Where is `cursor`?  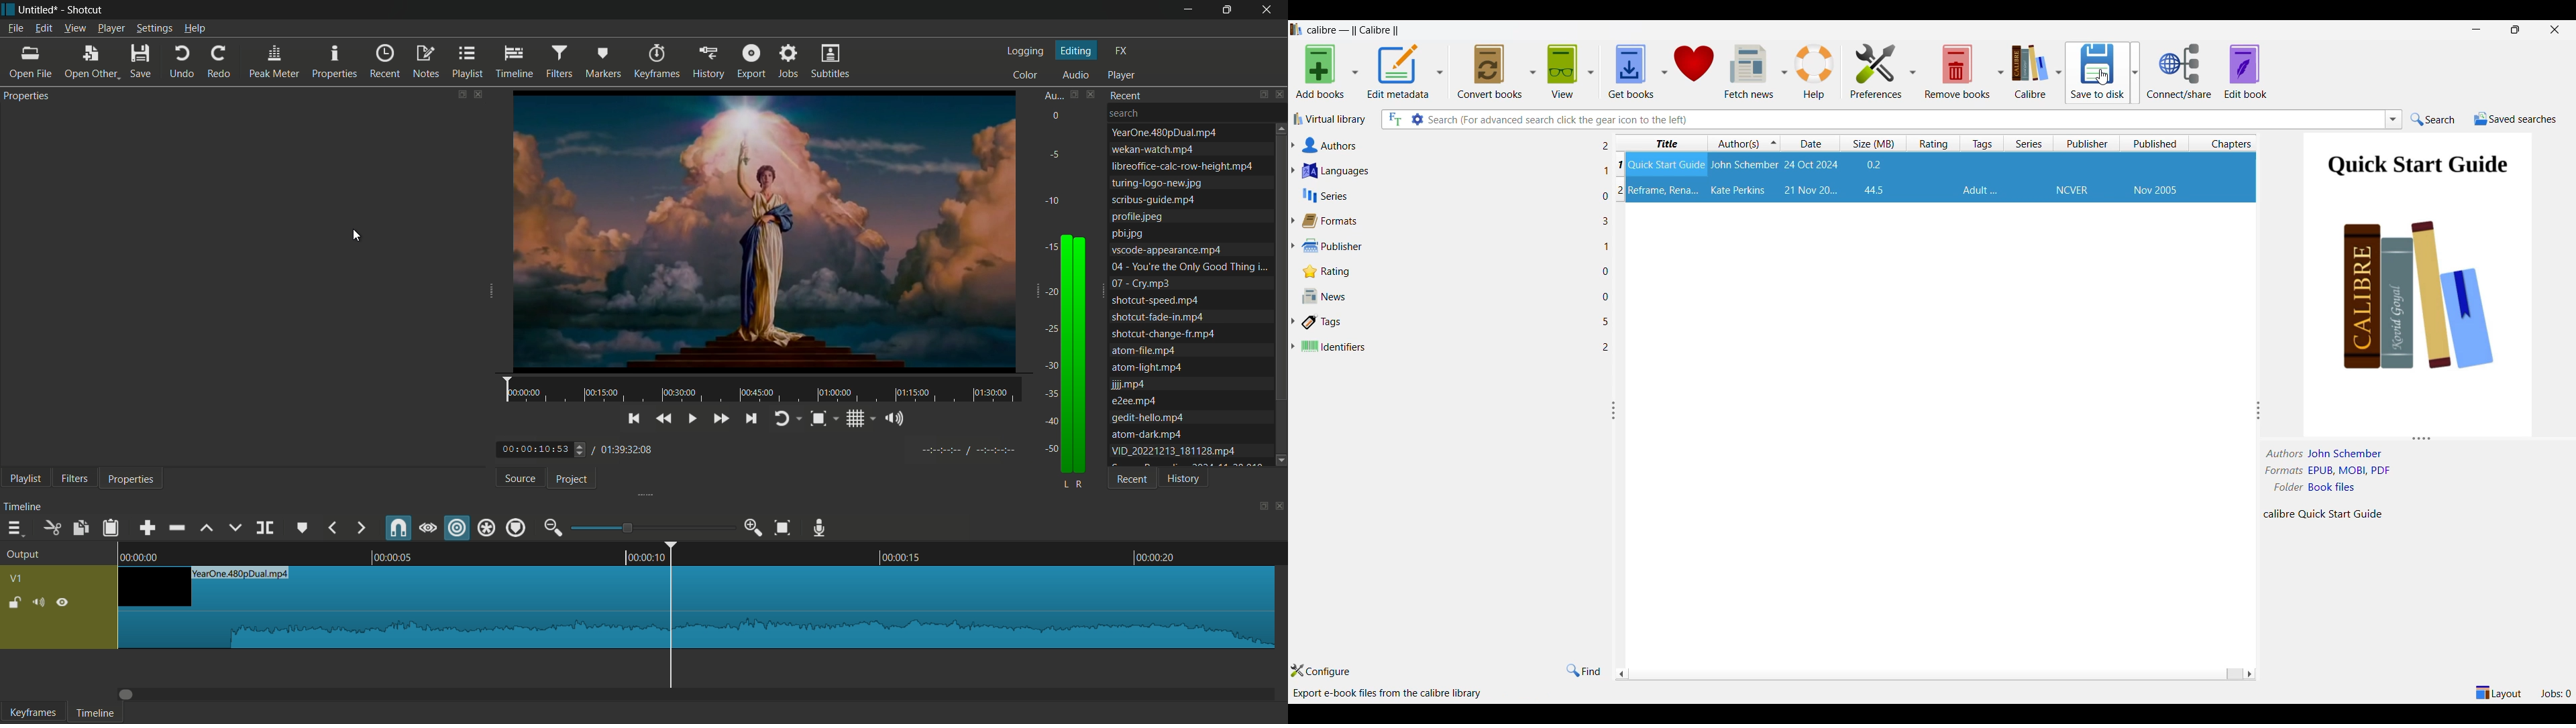
cursor is located at coordinates (358, 236).